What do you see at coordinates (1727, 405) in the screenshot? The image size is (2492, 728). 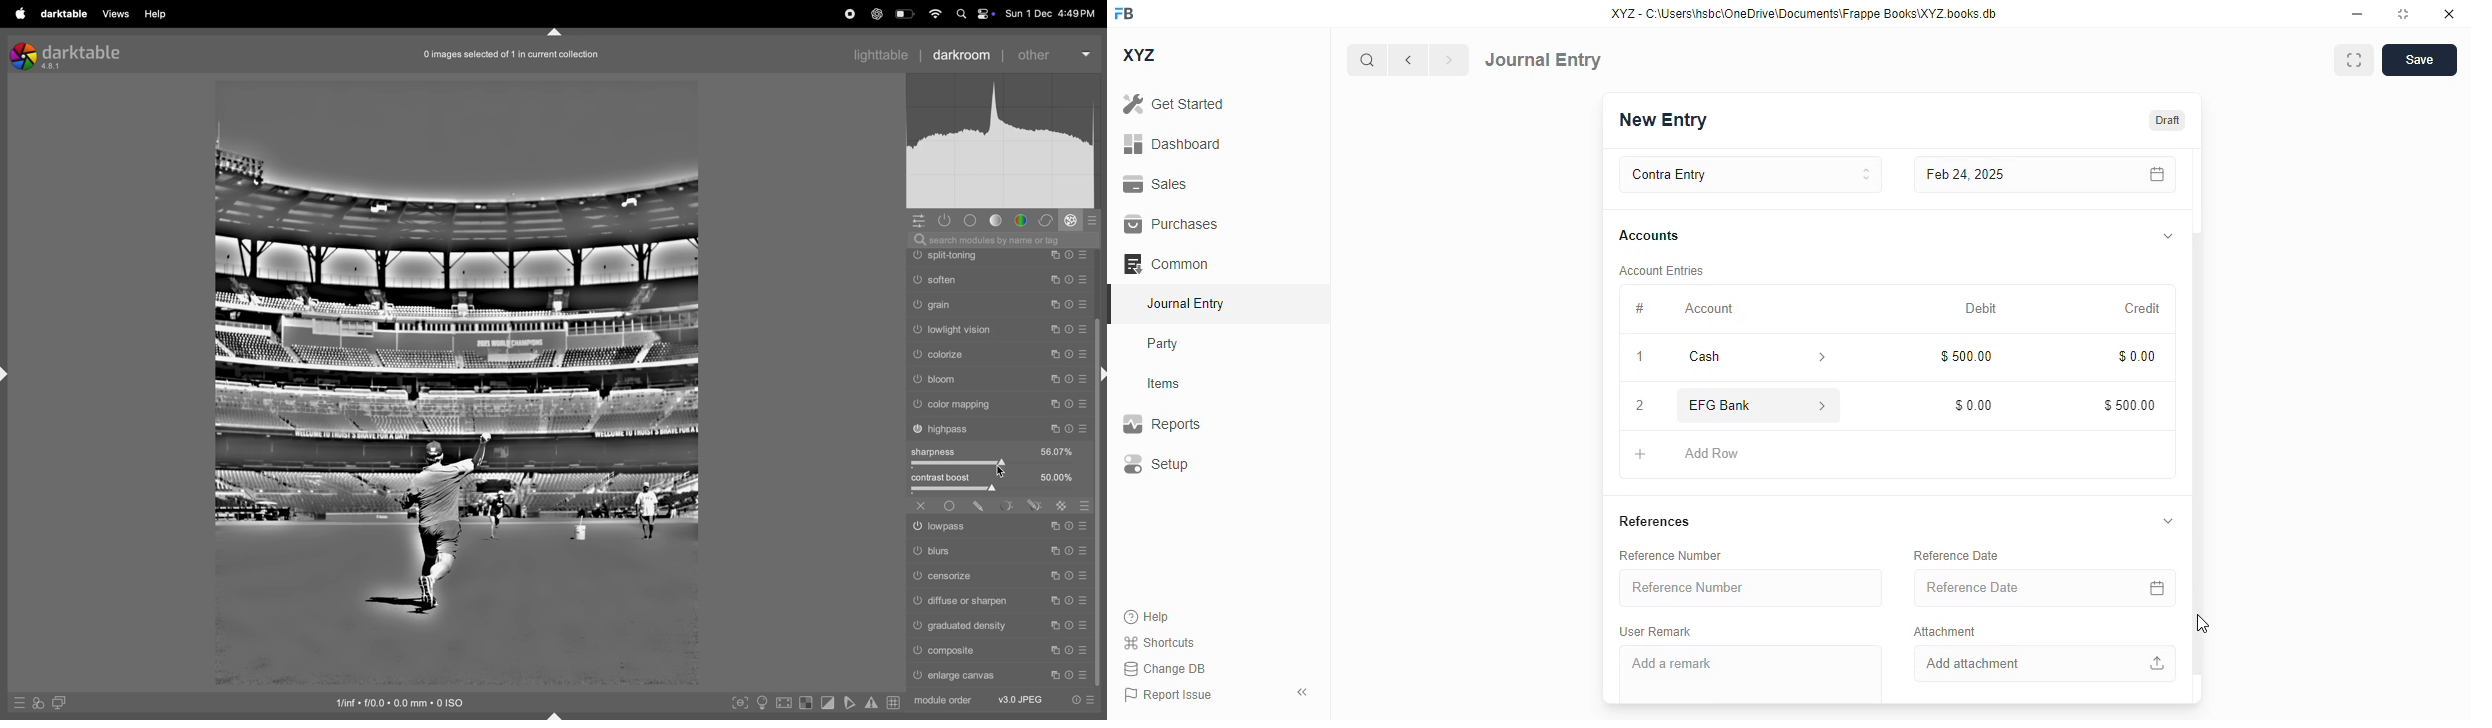 I see `EFG Bank` at bounding box center [1727, 405].